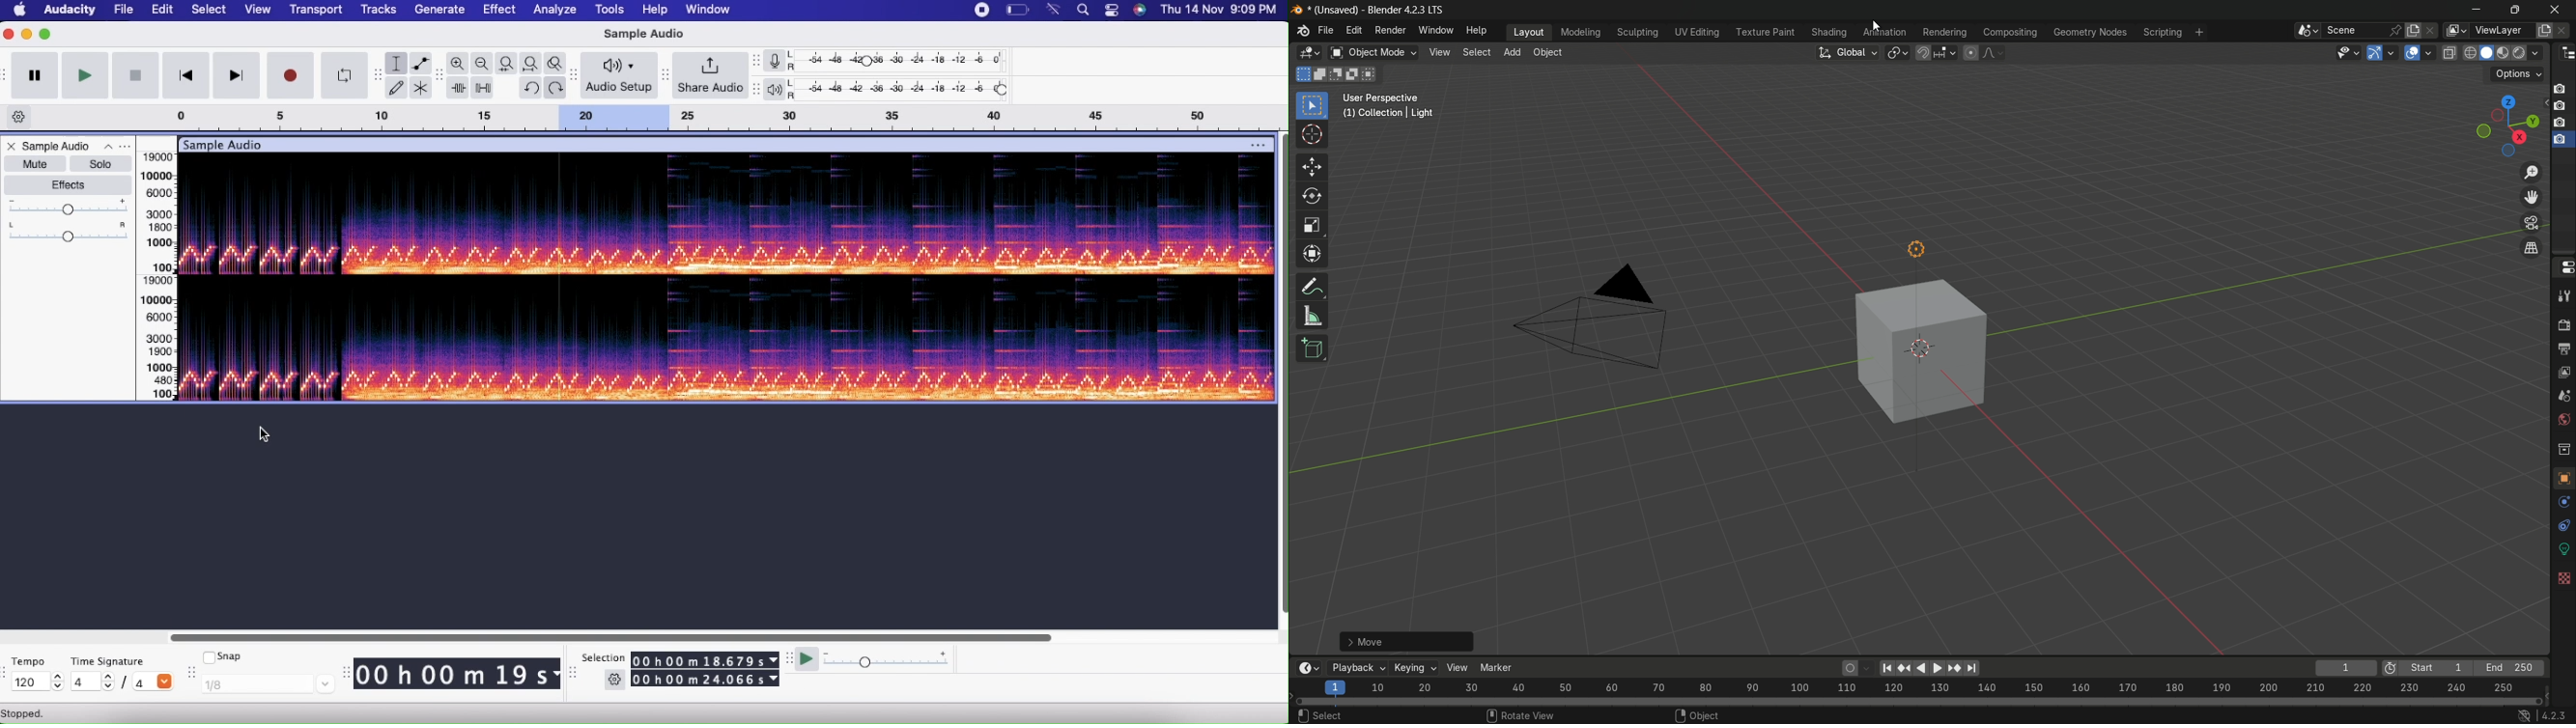  I want to click on 120, so click(40, 682).